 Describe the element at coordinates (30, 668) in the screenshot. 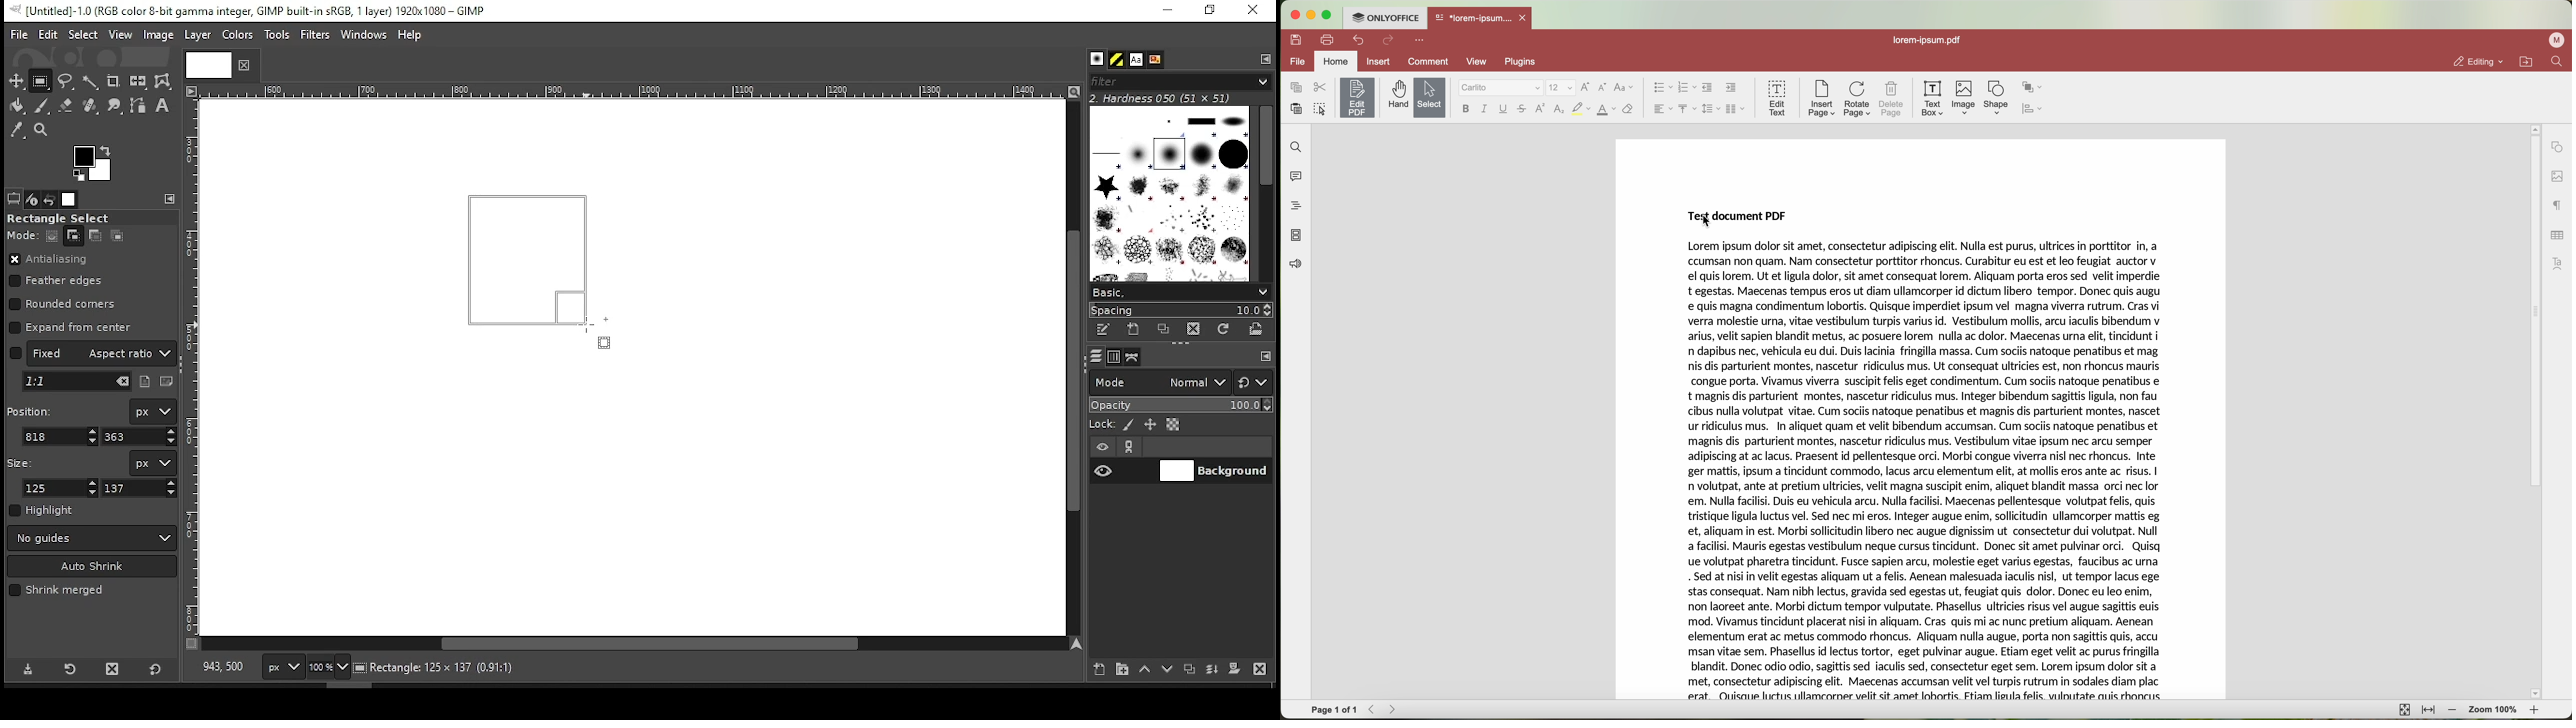

I see `save tool preset` at that location.